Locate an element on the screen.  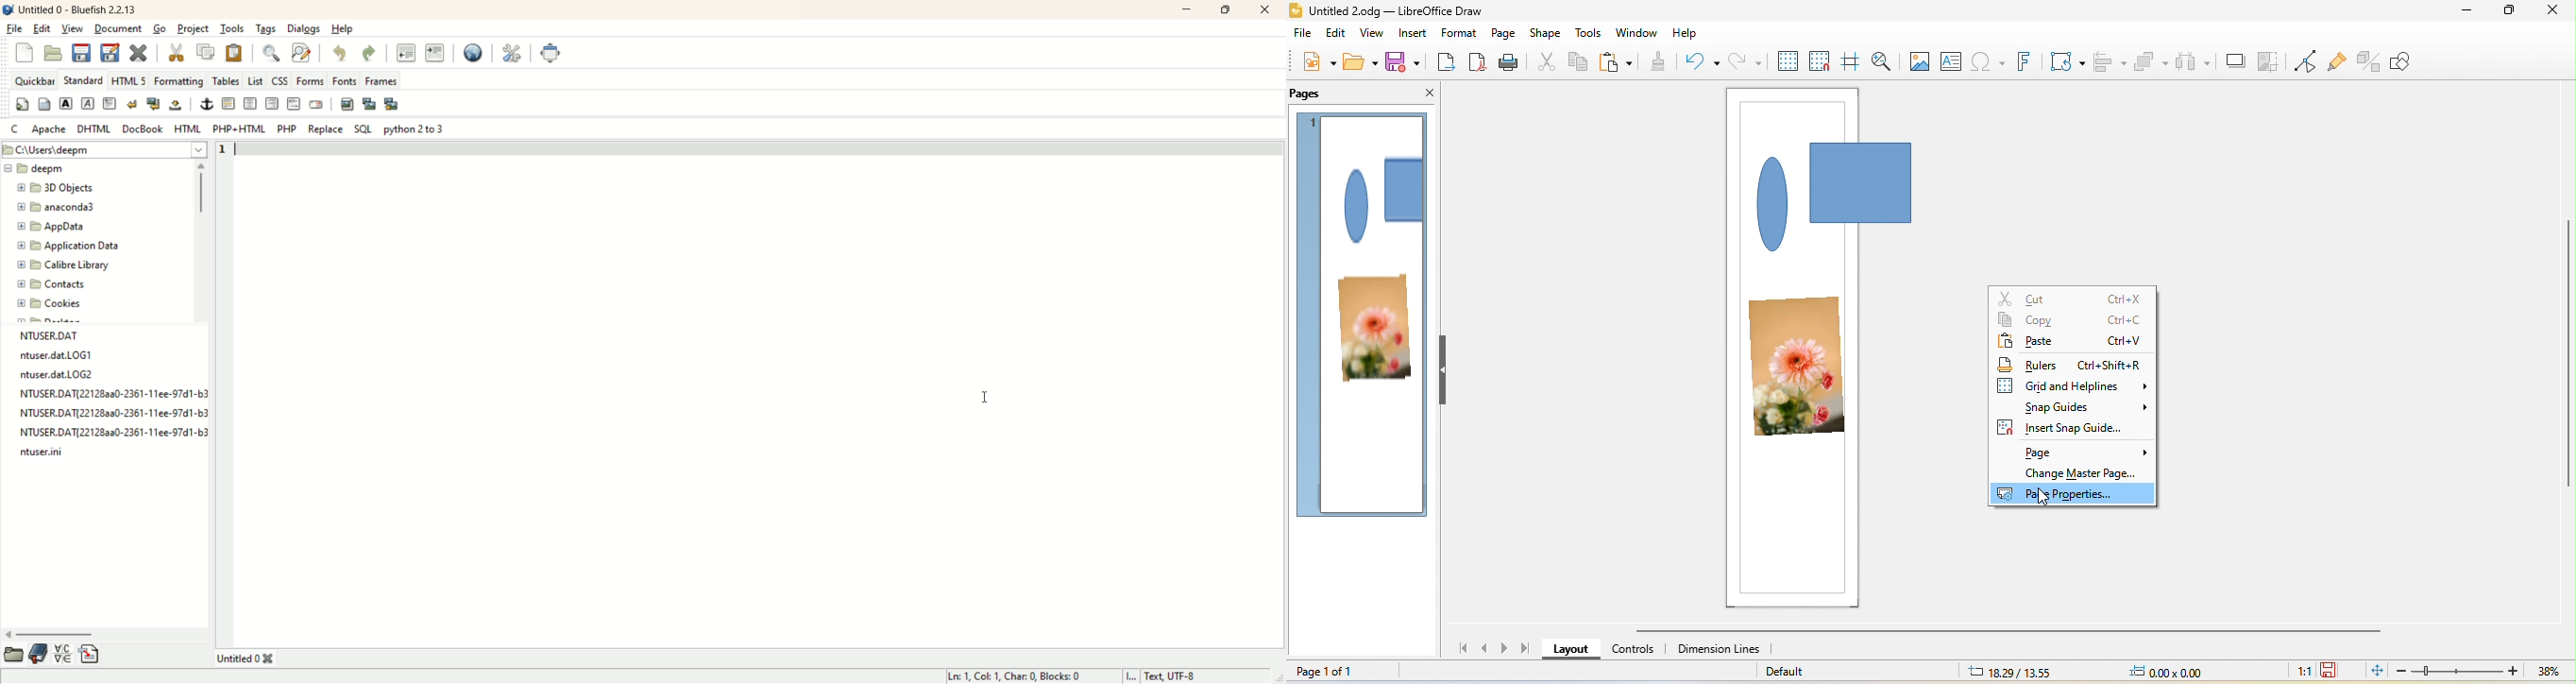
edit preferences is located at coordinates (512, 54).